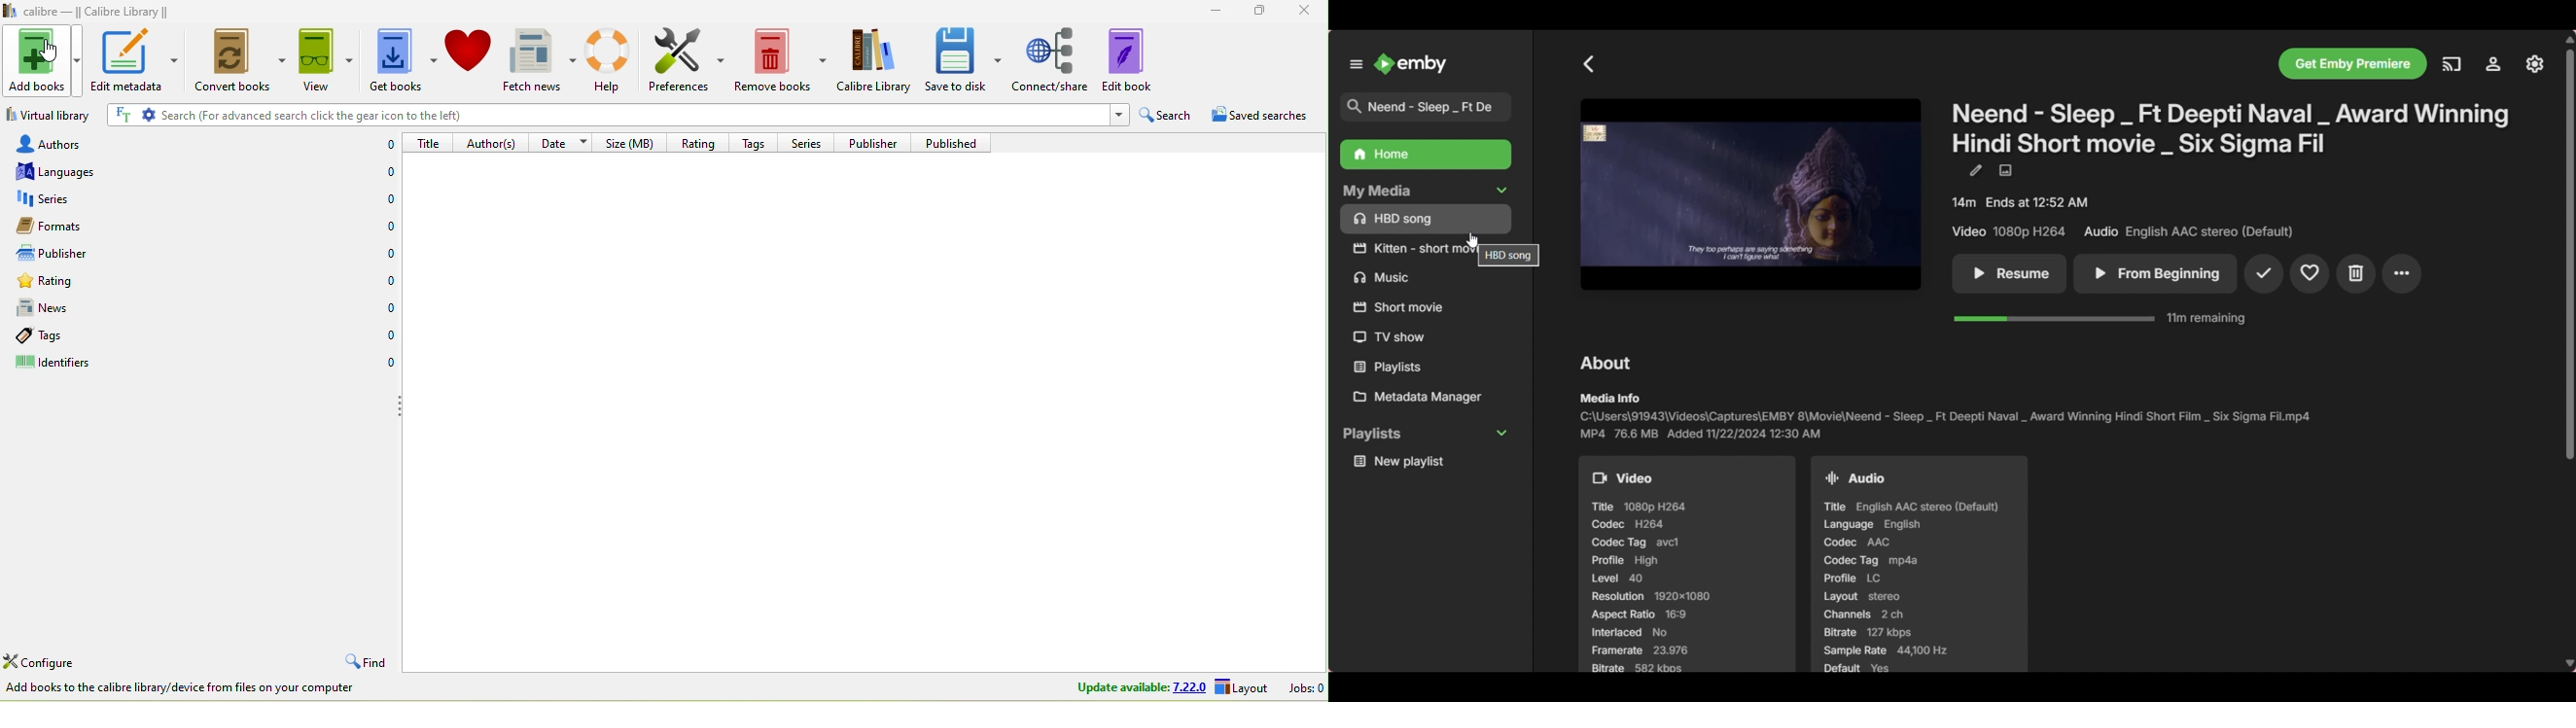 This screenshot has height=728, width=2576. I want to click on add books, so click(42, 60).